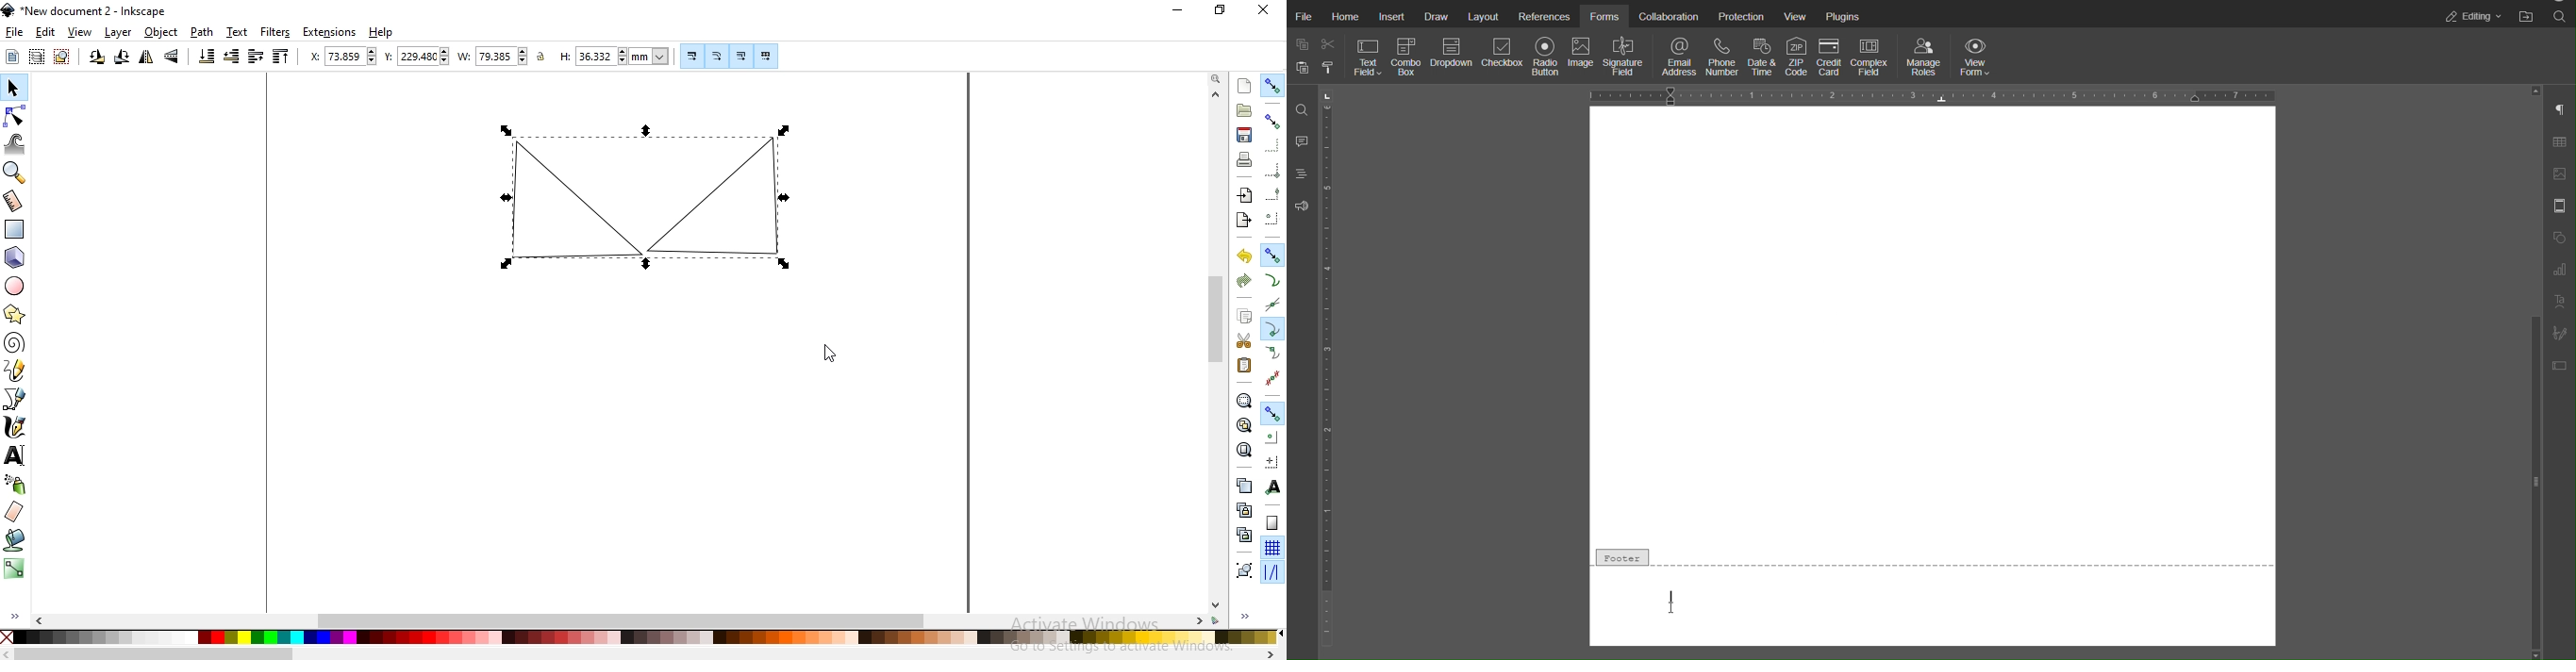 This screenshot has height=672, width=2576. I want to click on create and edit text objects, so click(17, 456).